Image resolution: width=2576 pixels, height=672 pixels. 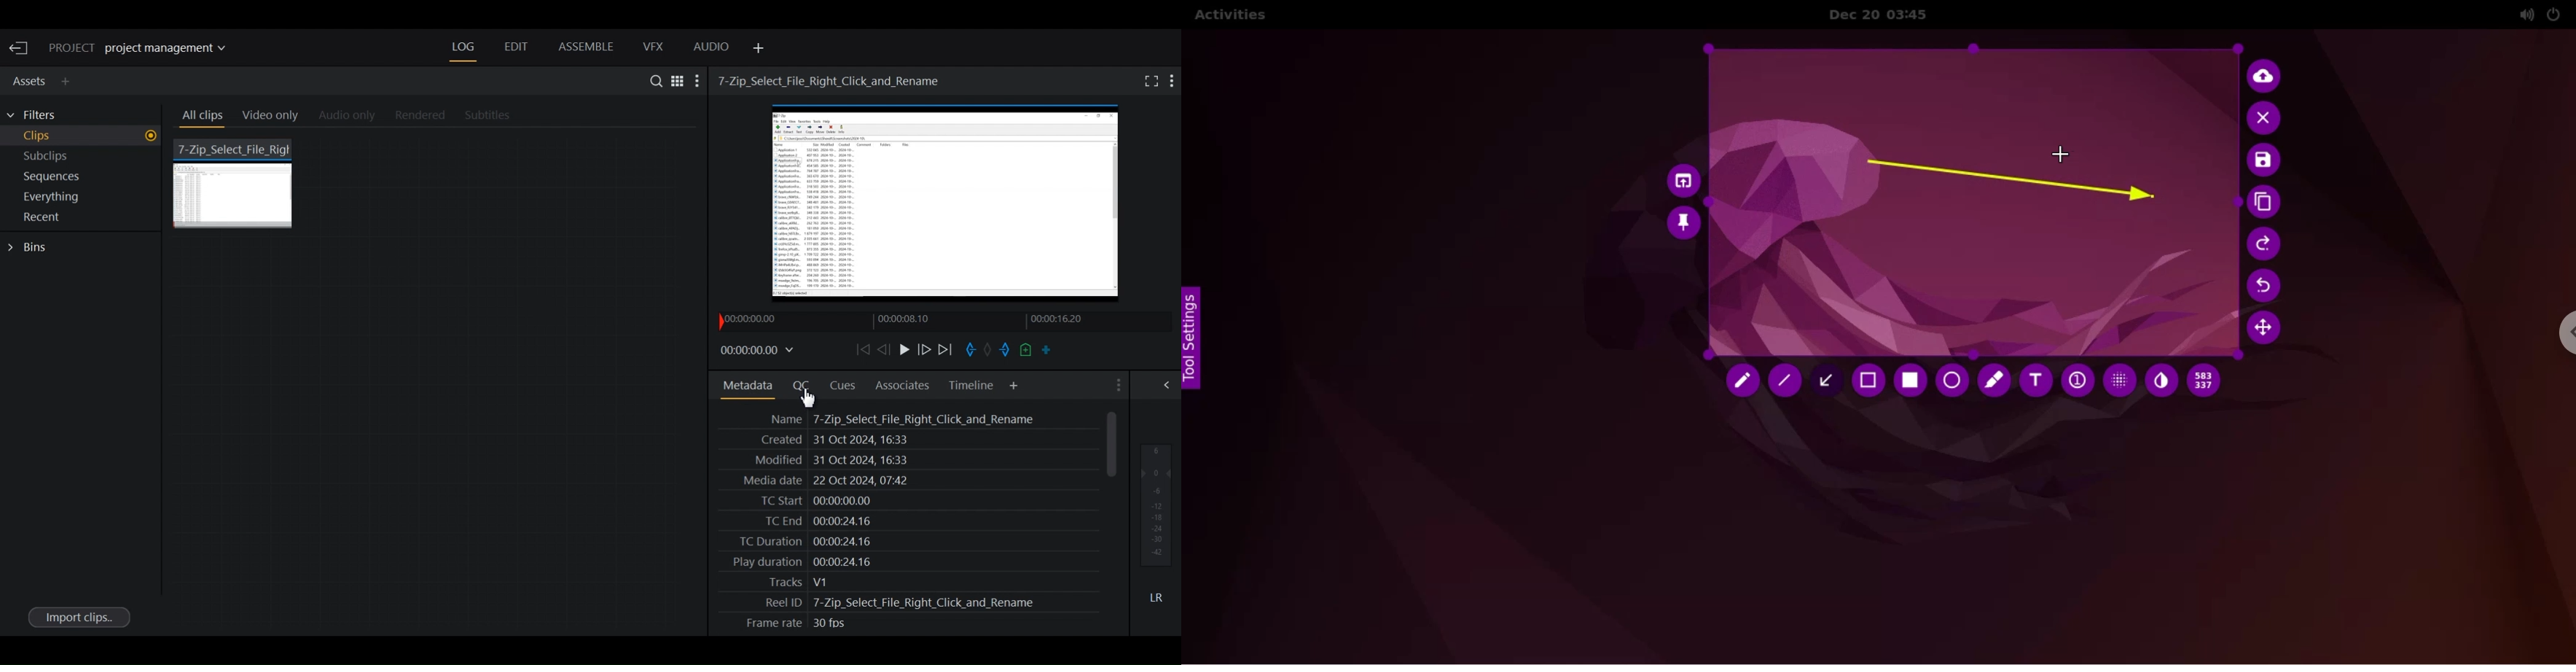 I want to click on Mute, so click(x=1156, y=597).